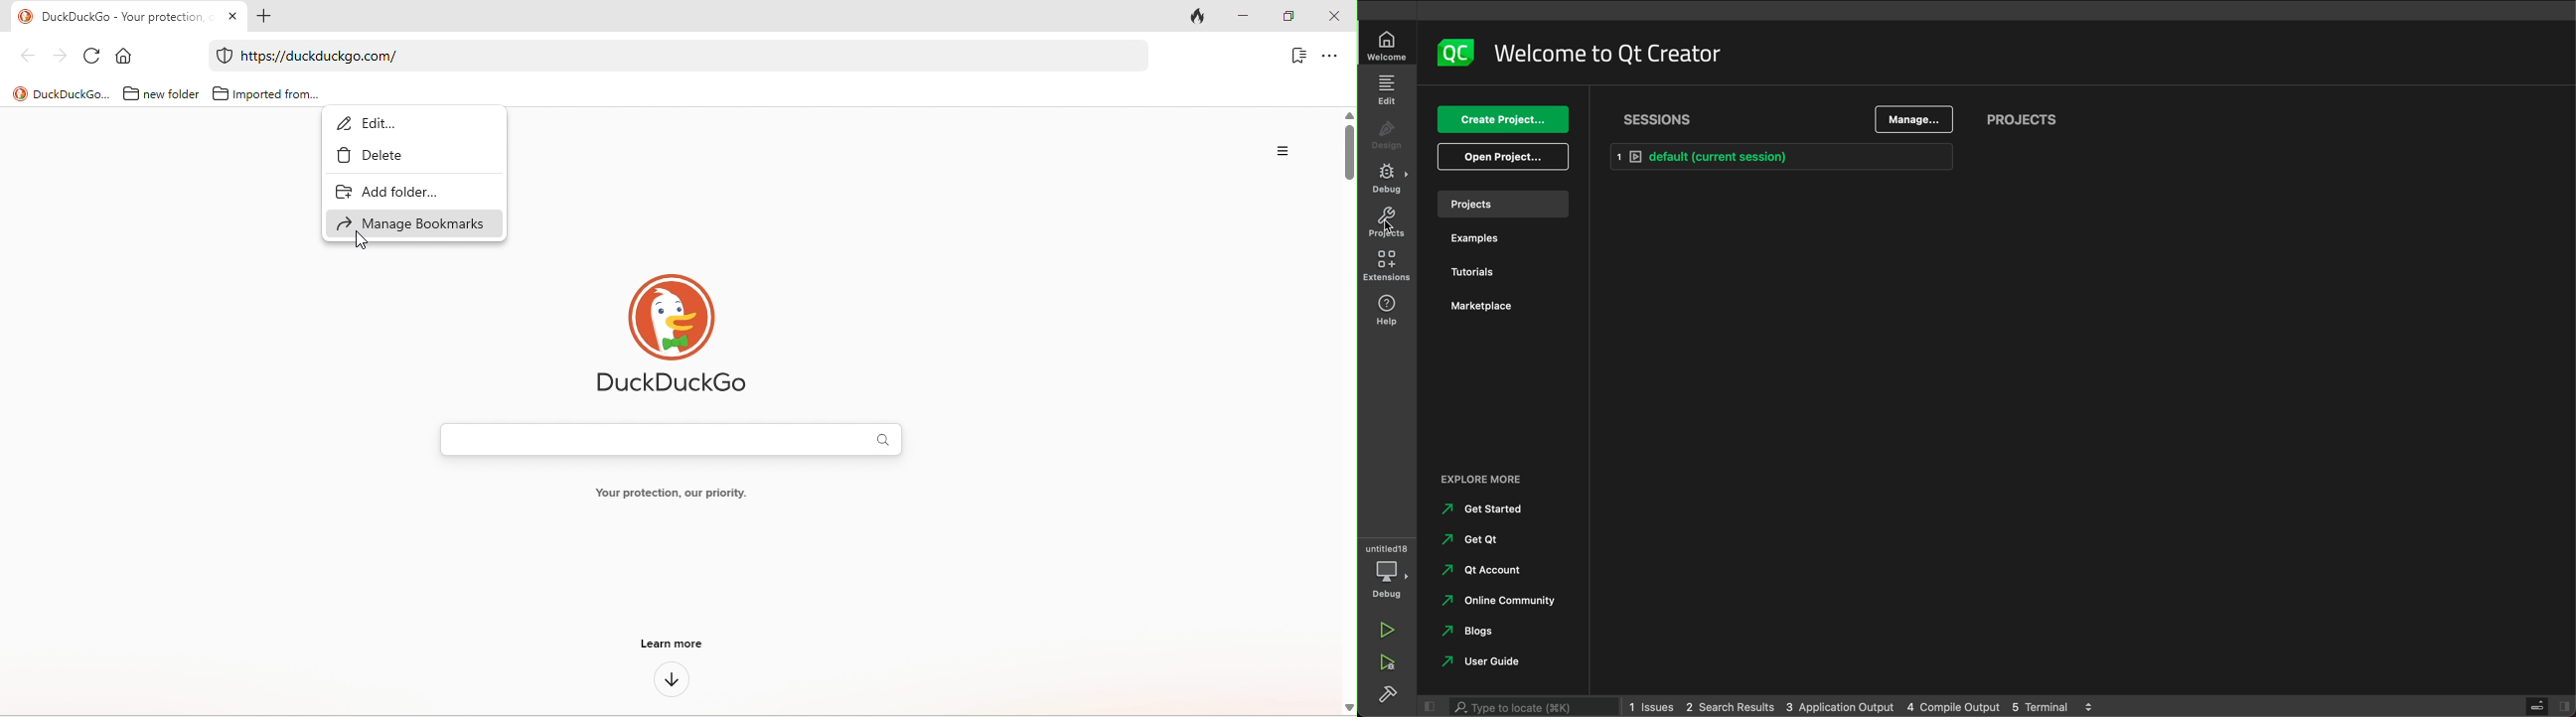  I want to click on Qt Account, so click(1483, 568).